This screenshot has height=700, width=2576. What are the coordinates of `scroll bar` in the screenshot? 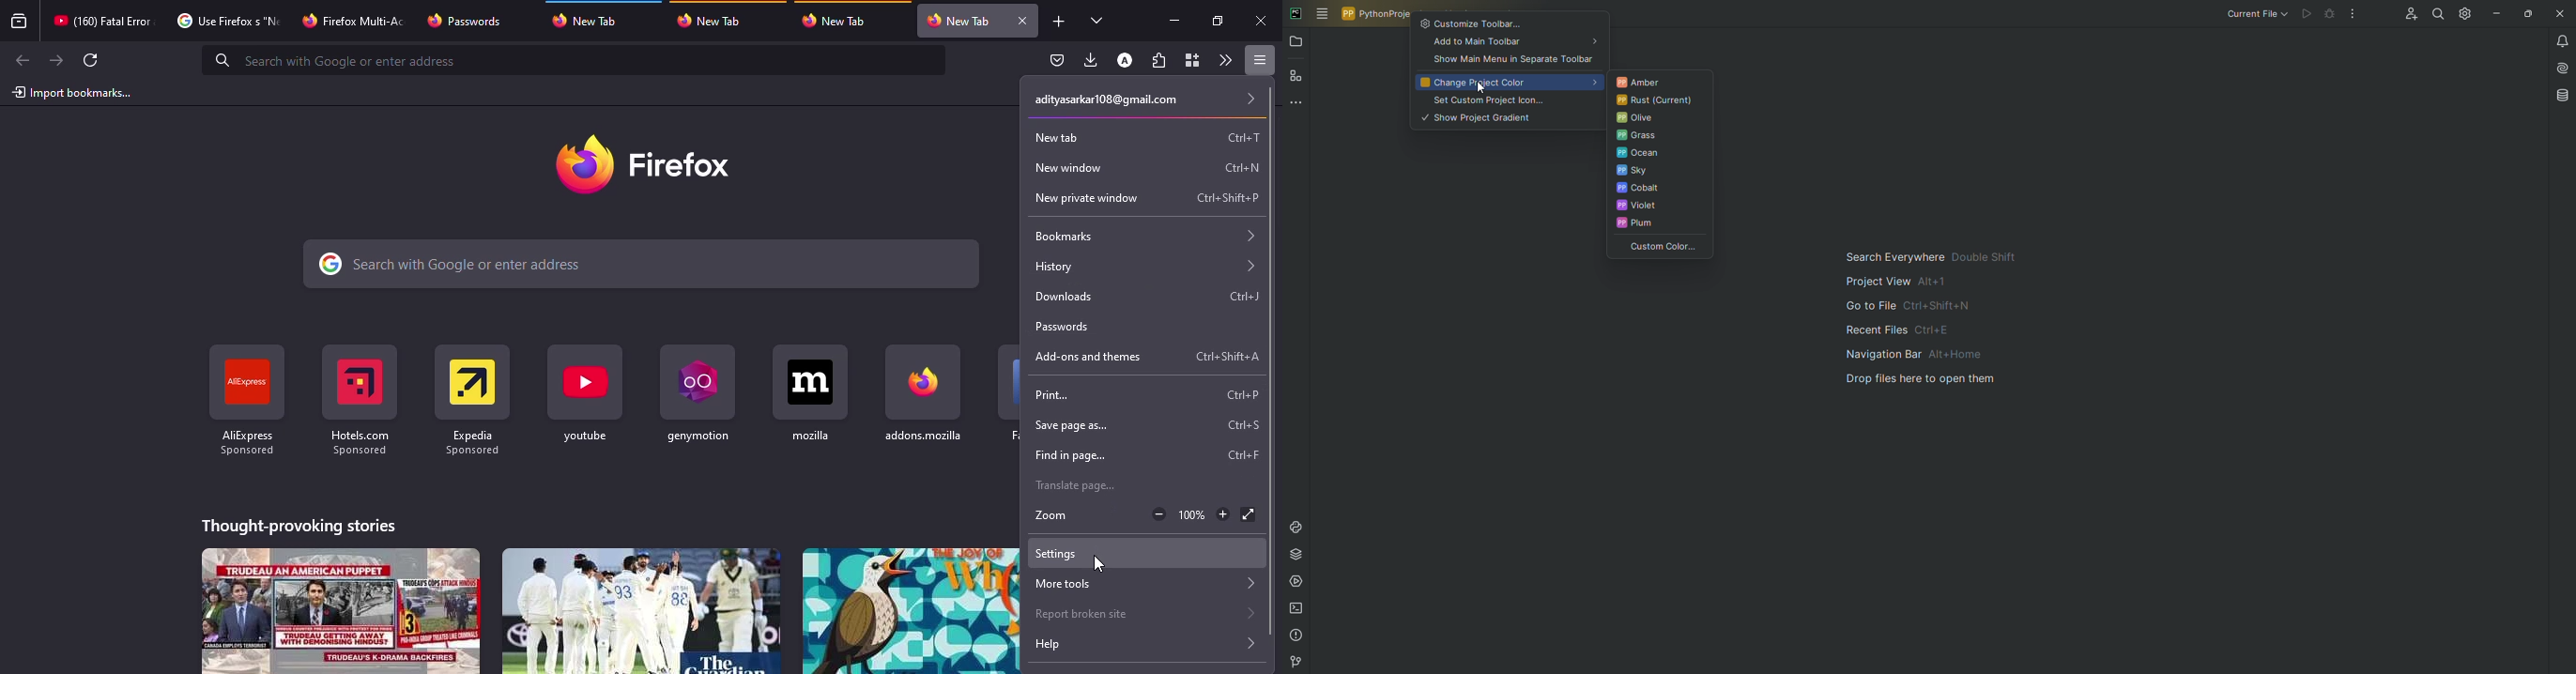 It's located at (1272, 364).